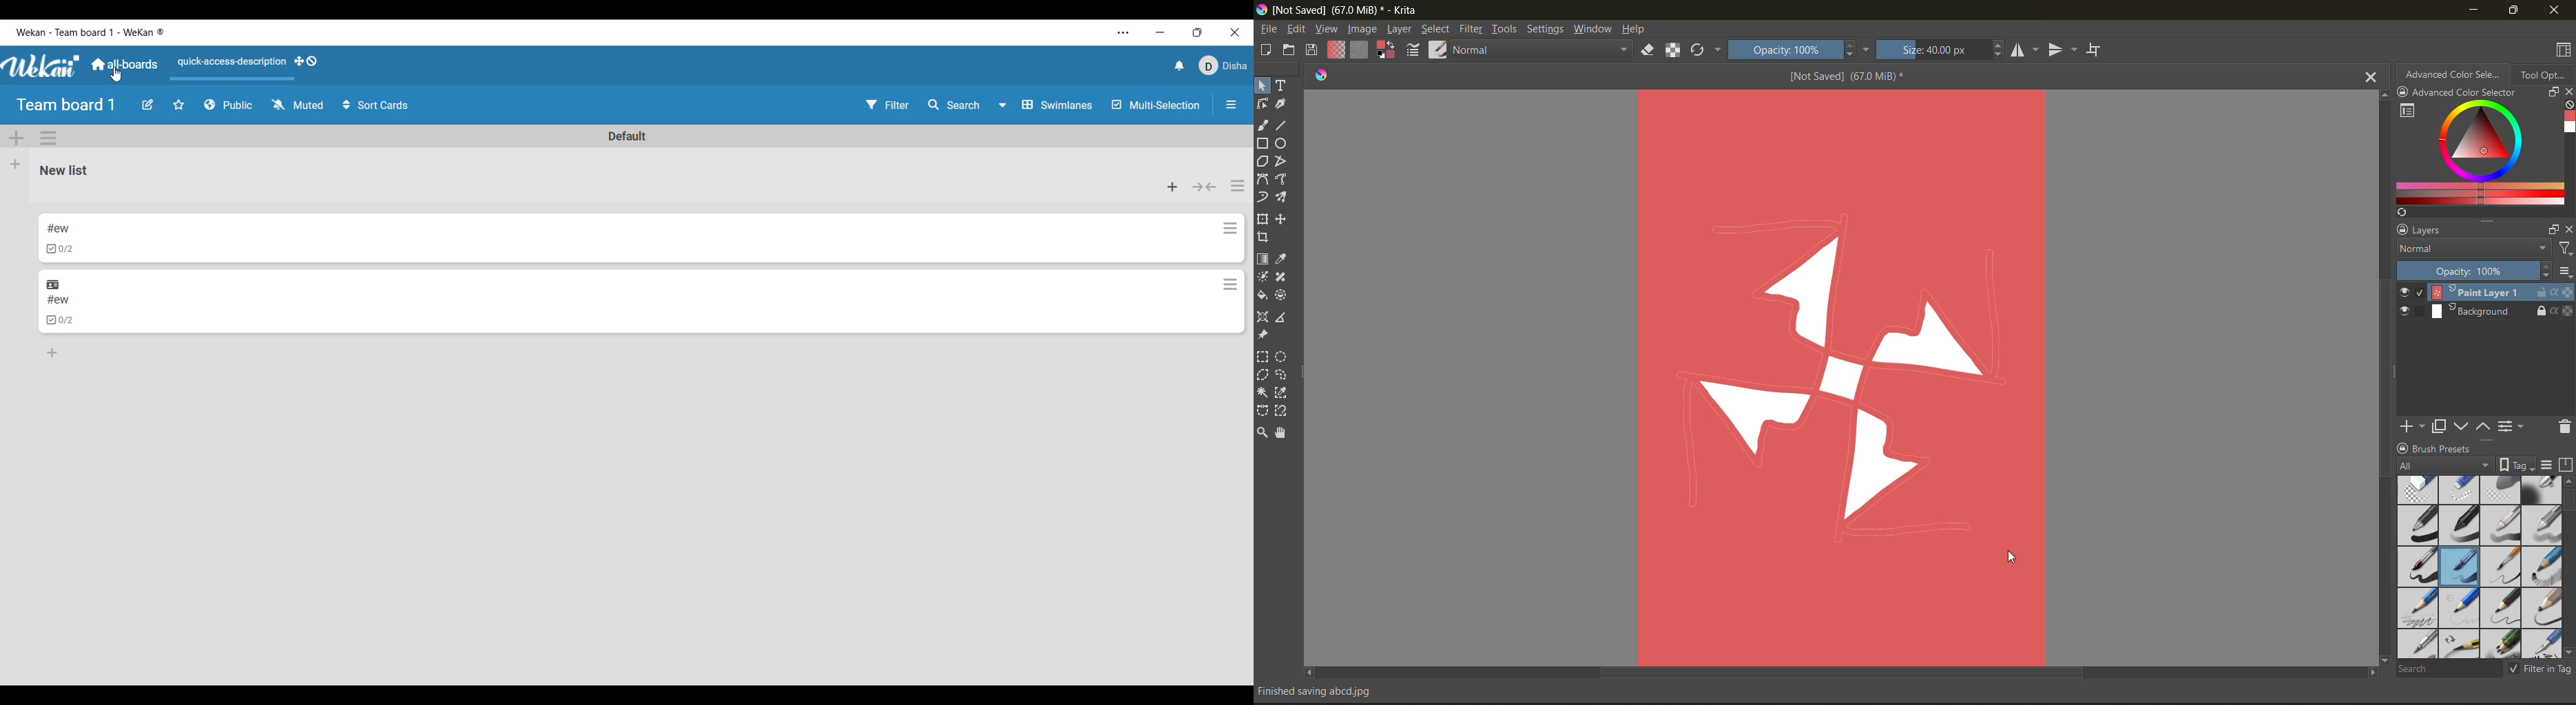  I want to click on Main dashboard, so click(125, 64).